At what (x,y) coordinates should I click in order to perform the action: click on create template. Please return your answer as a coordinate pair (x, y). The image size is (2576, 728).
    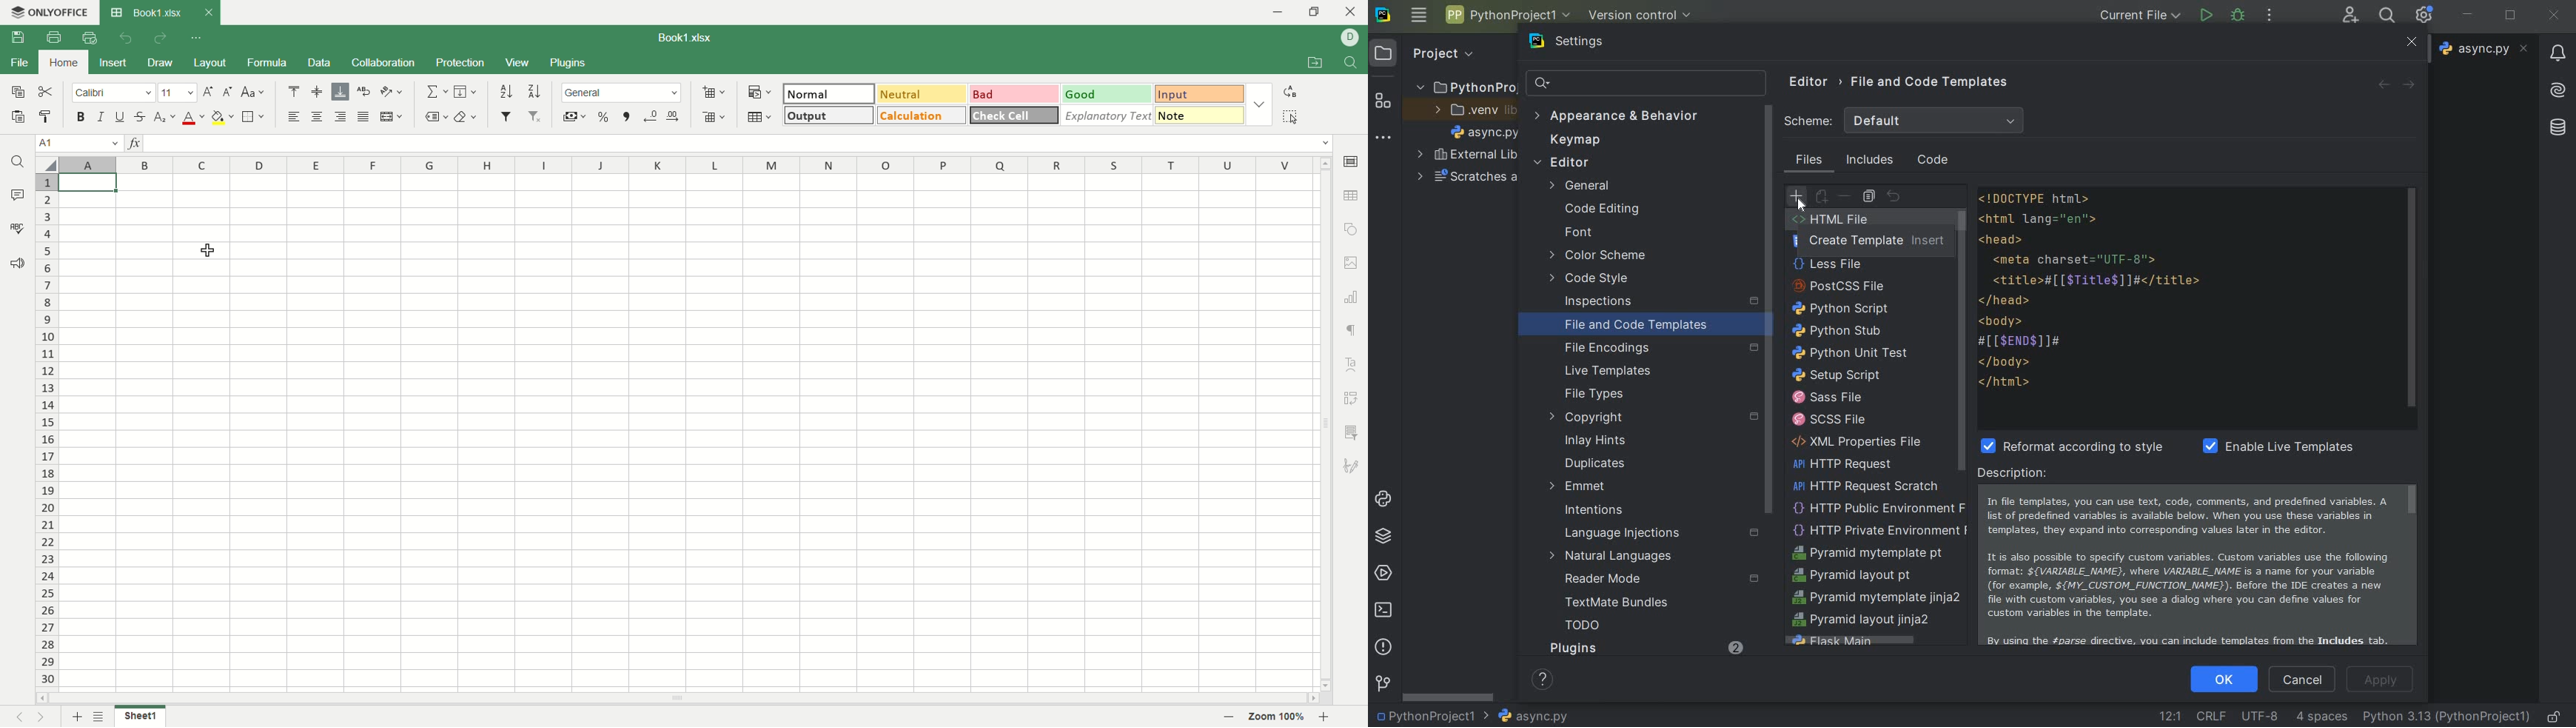
    Looking at the image, I should click on (1797, 197).